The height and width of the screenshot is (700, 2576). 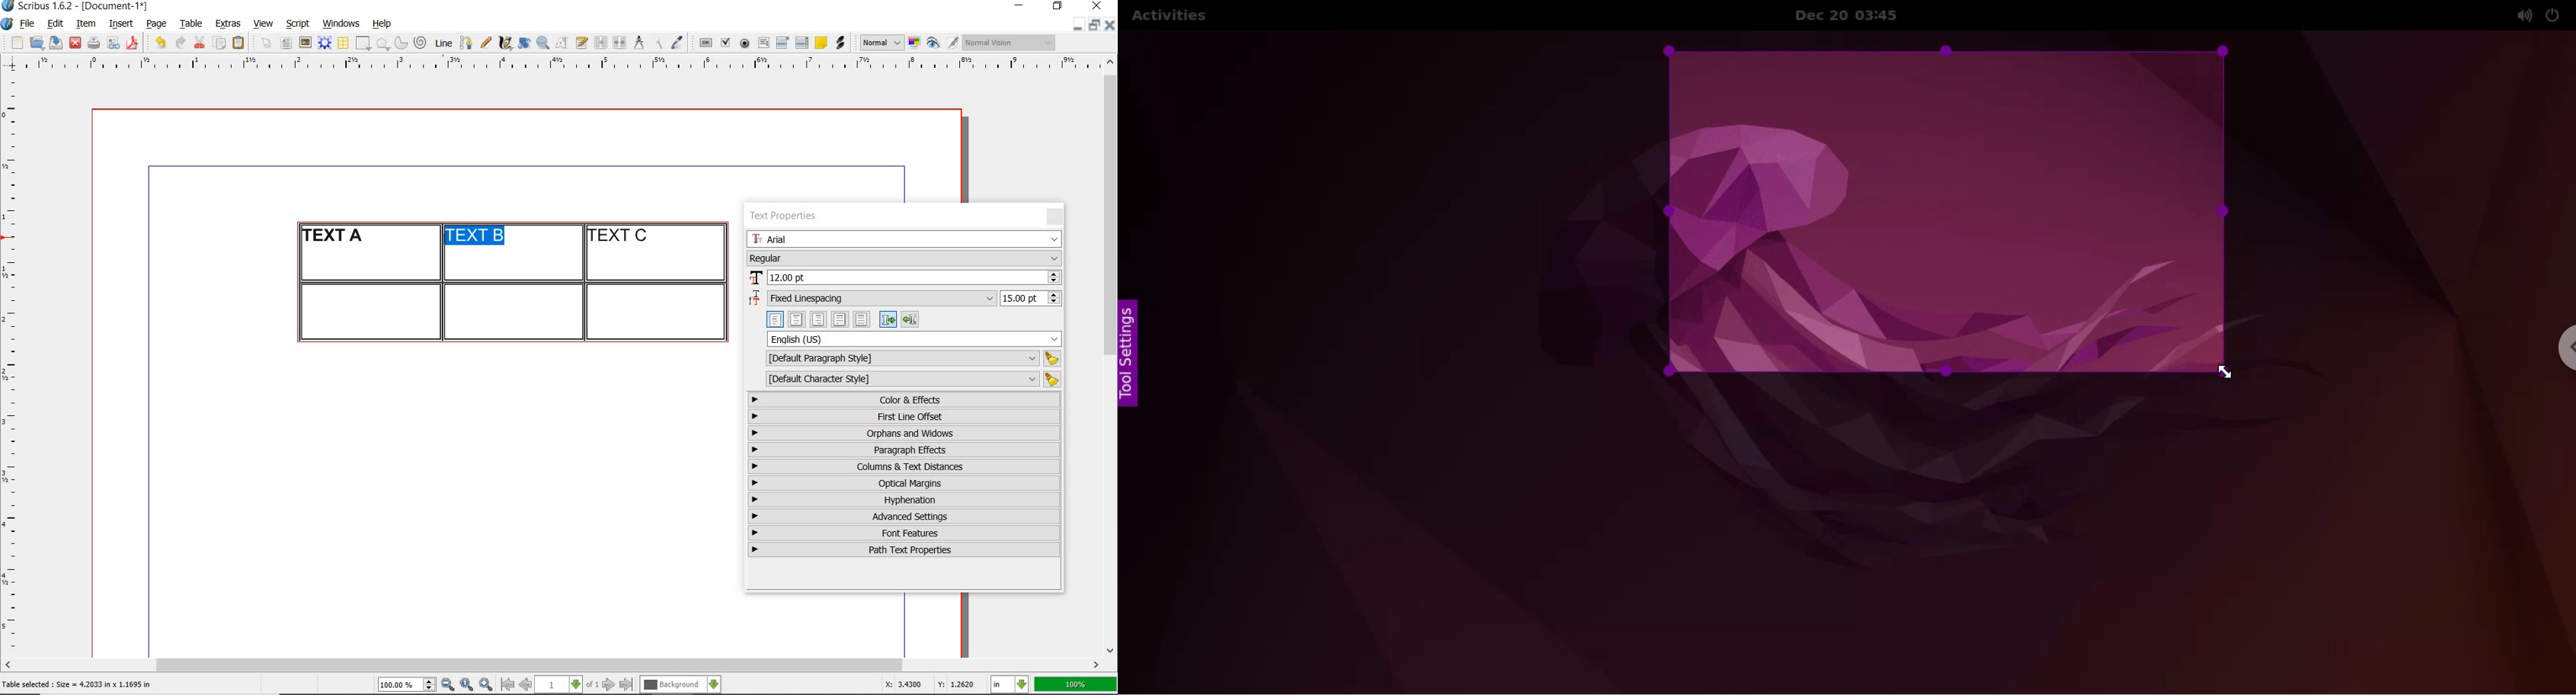 What do you see at coordinates (639, 43) in the screenshot?
I see `measurements` at bounding box center [639, 43].